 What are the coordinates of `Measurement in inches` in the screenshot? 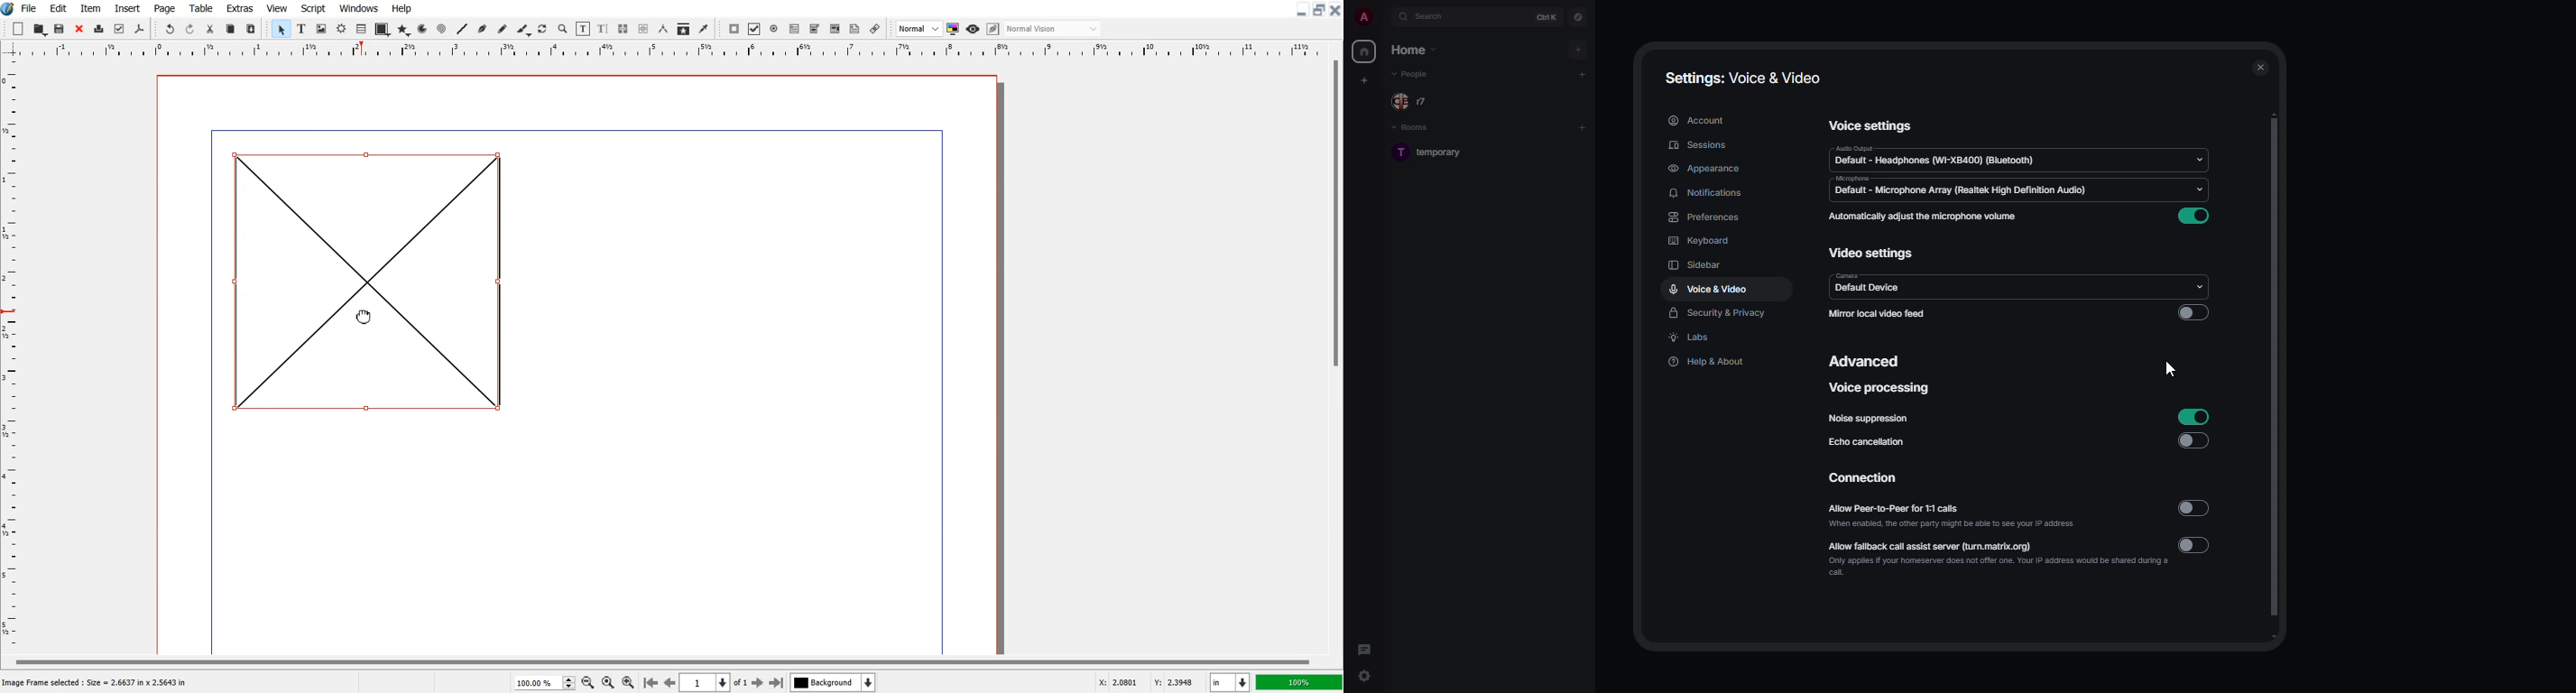 It's located at (1231, 682).